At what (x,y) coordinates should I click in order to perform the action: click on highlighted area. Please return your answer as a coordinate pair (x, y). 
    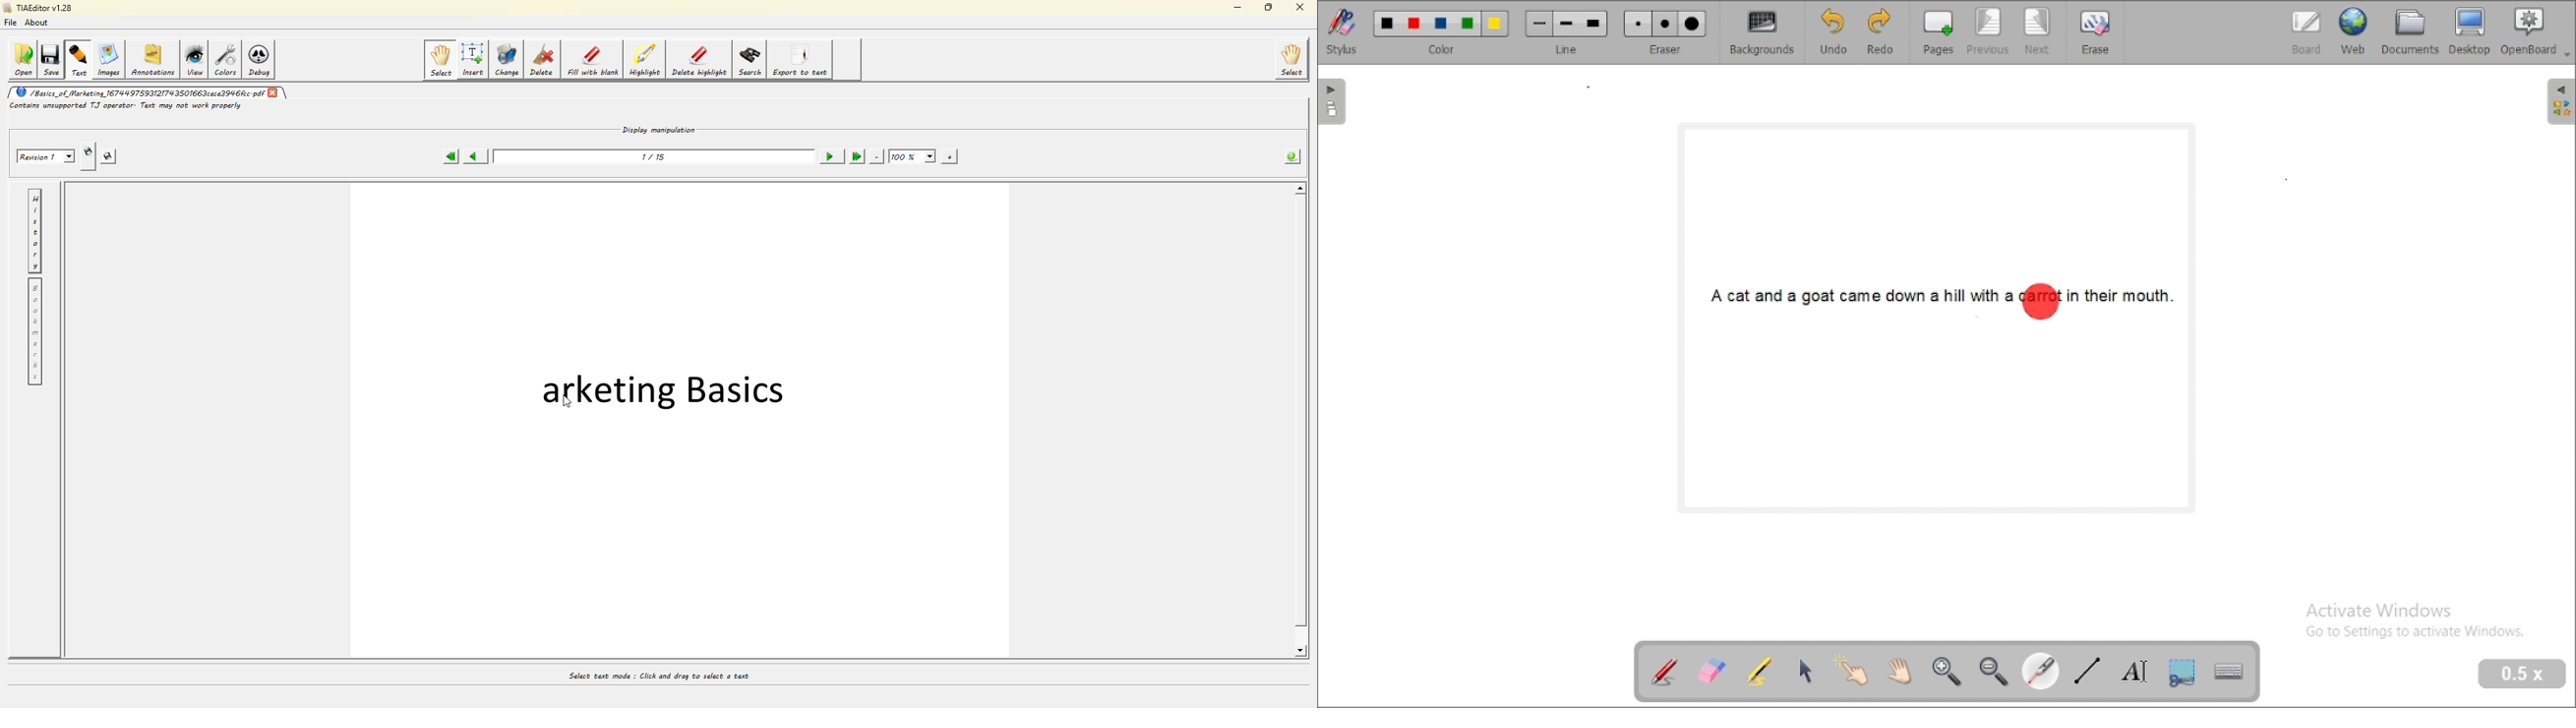
    Looking at the image, I should click on (2042, 302).